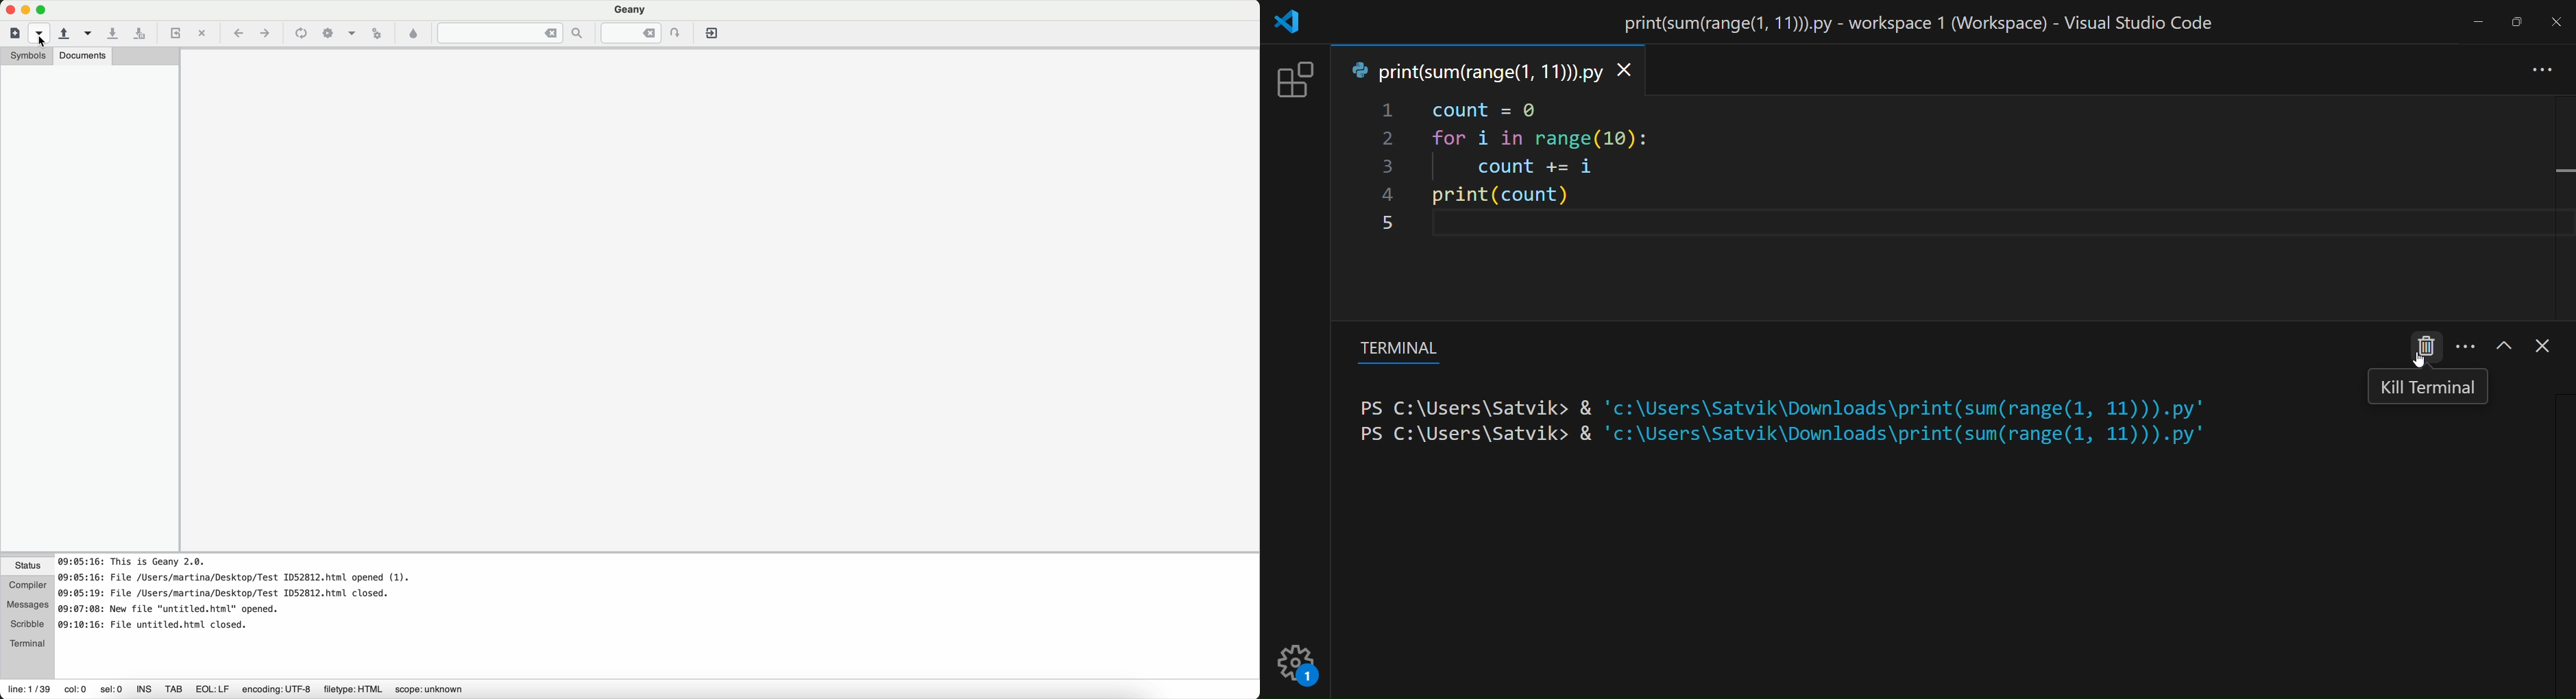  I want to click on choose more build actions, so click(353, 36).